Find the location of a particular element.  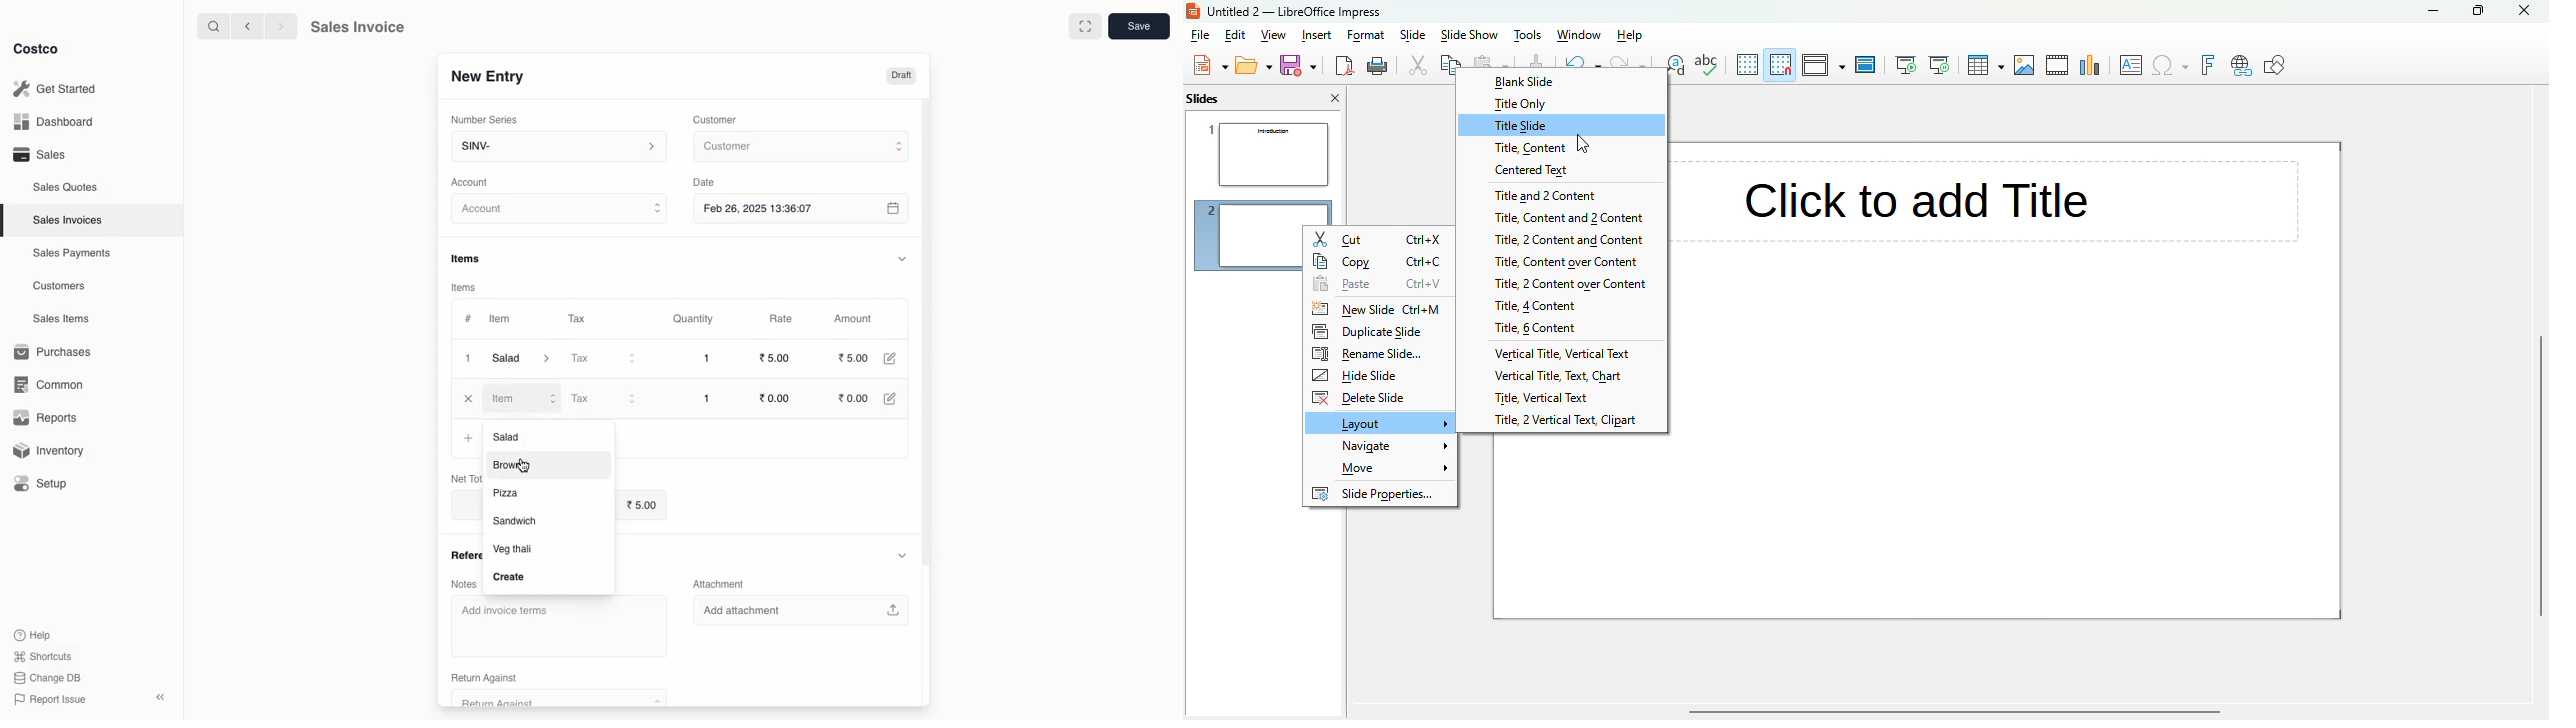

Veg thall is located at coordinates (520, 550).